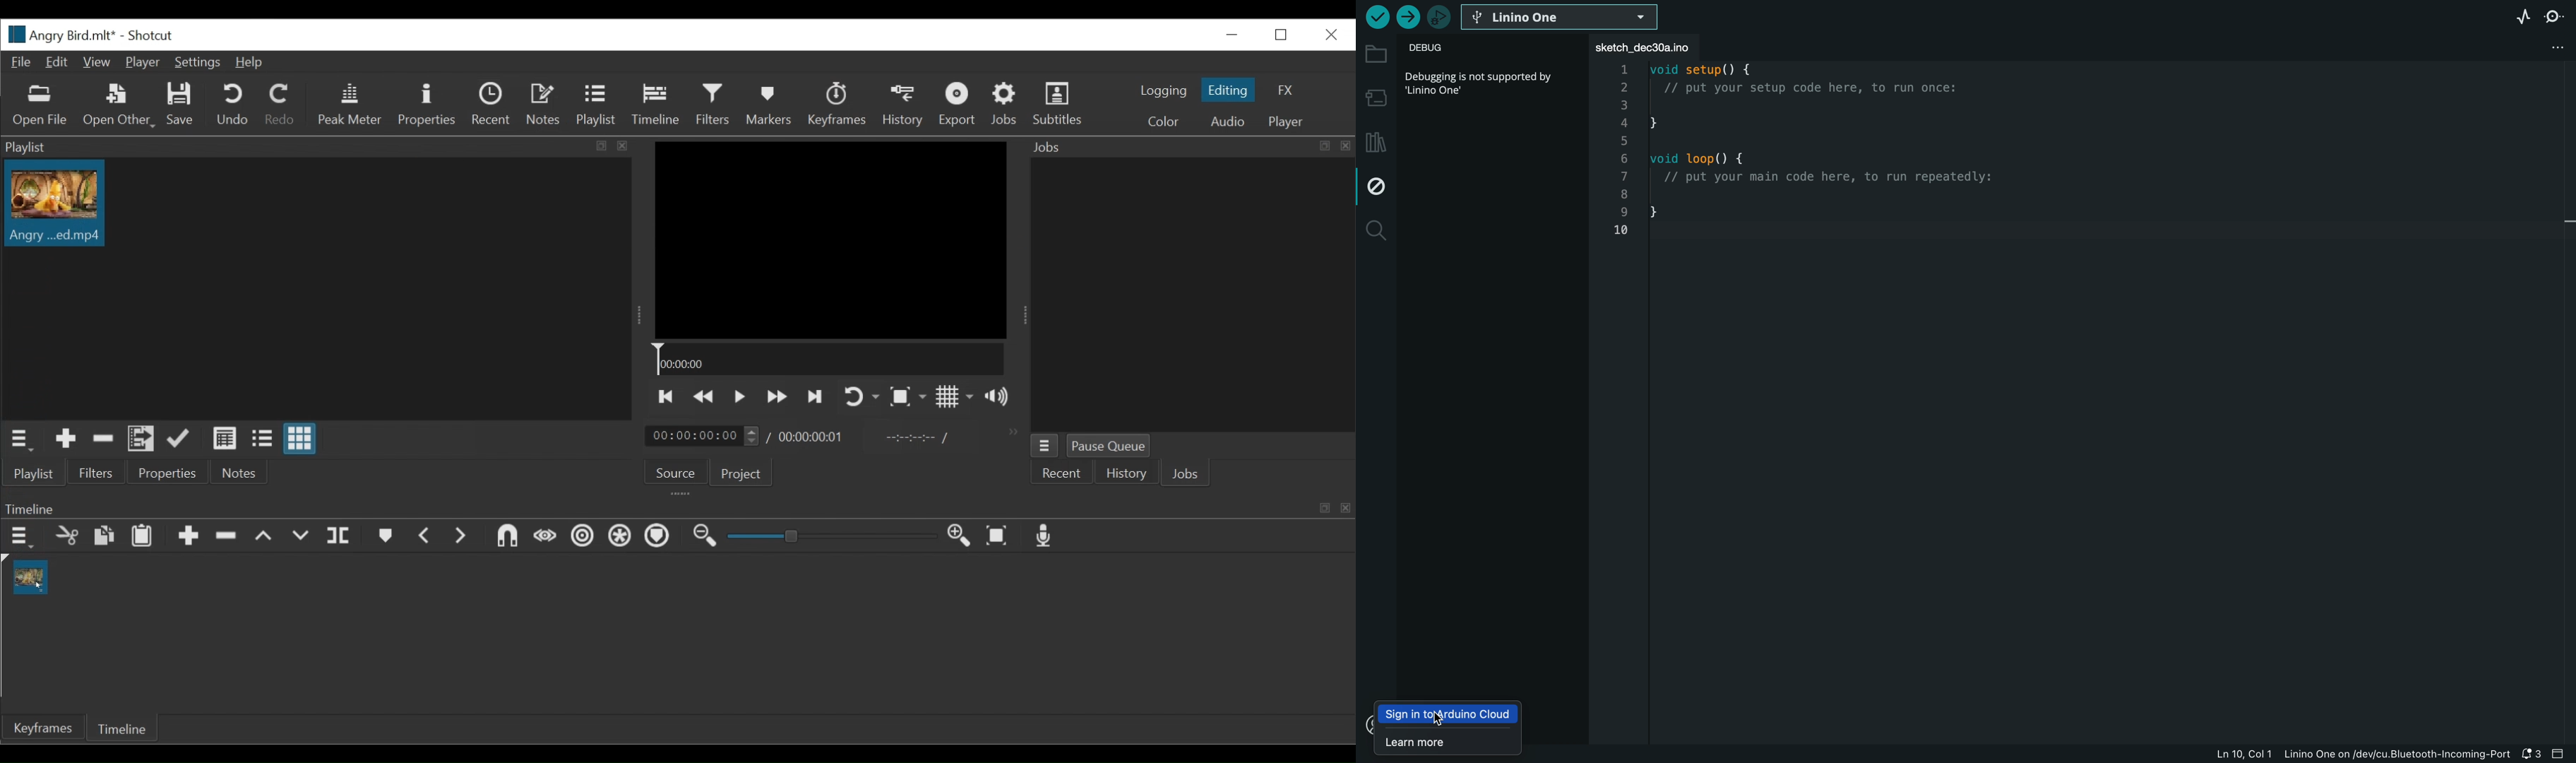  What do you see at coordinates (54, 203) in the screenshot?
I see `Clip` at bounding box center [54, 203].